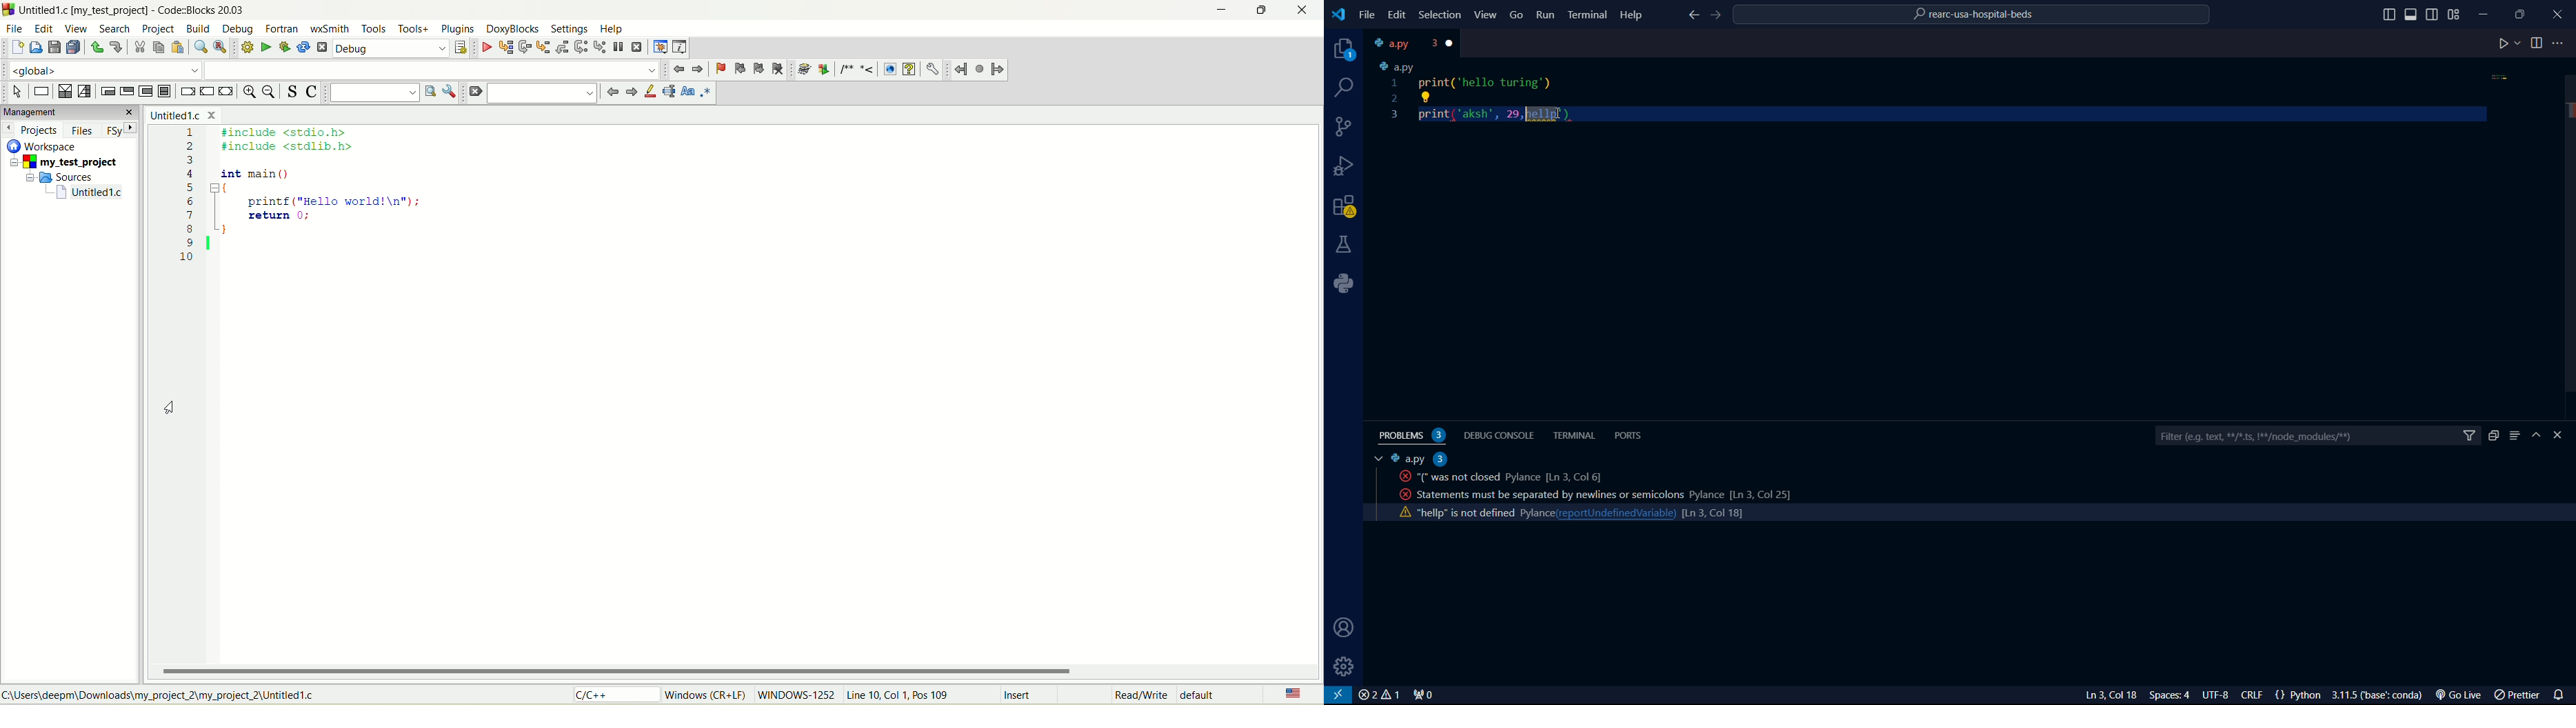 Image resolution: width=2576 pixels, height=728 pixels. What do you see at coordinates (392, 47) in the screenshot?
I see `debug` at bounding box center [392, 47].